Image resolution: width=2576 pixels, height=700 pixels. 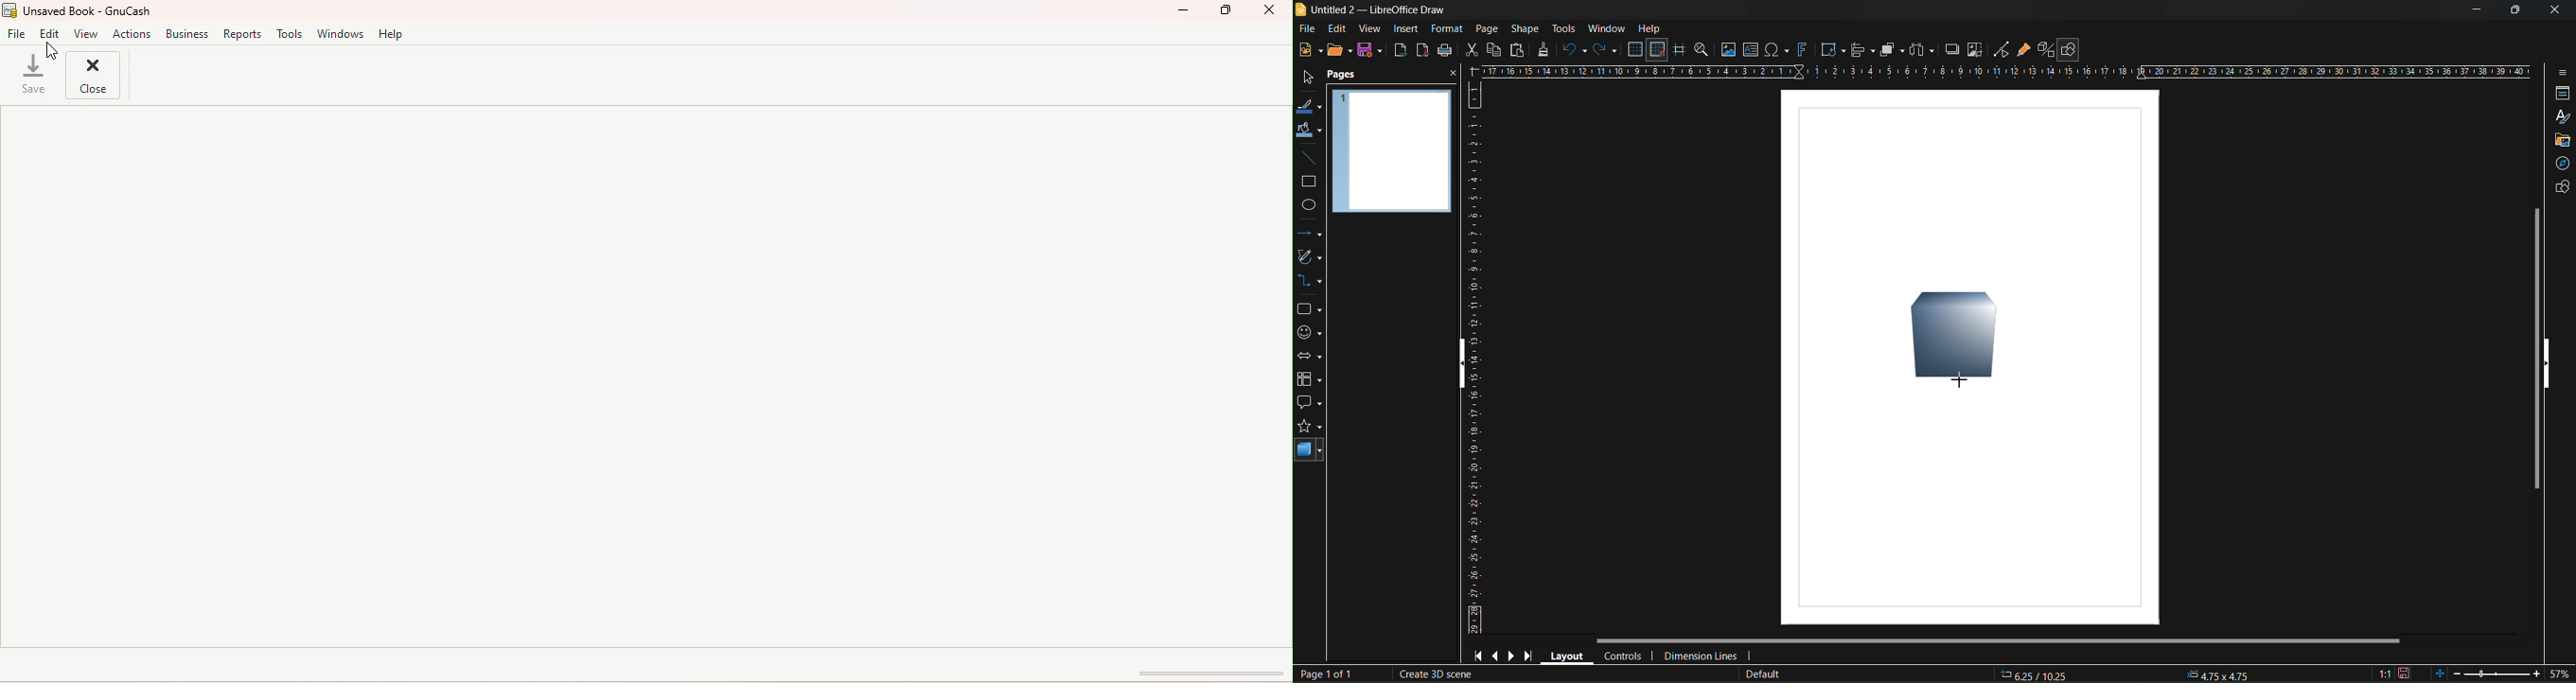 What do you see at coordinates (1309, 182) in the screenshot?
I see `rectangle` at bounding box center [1309, 182].